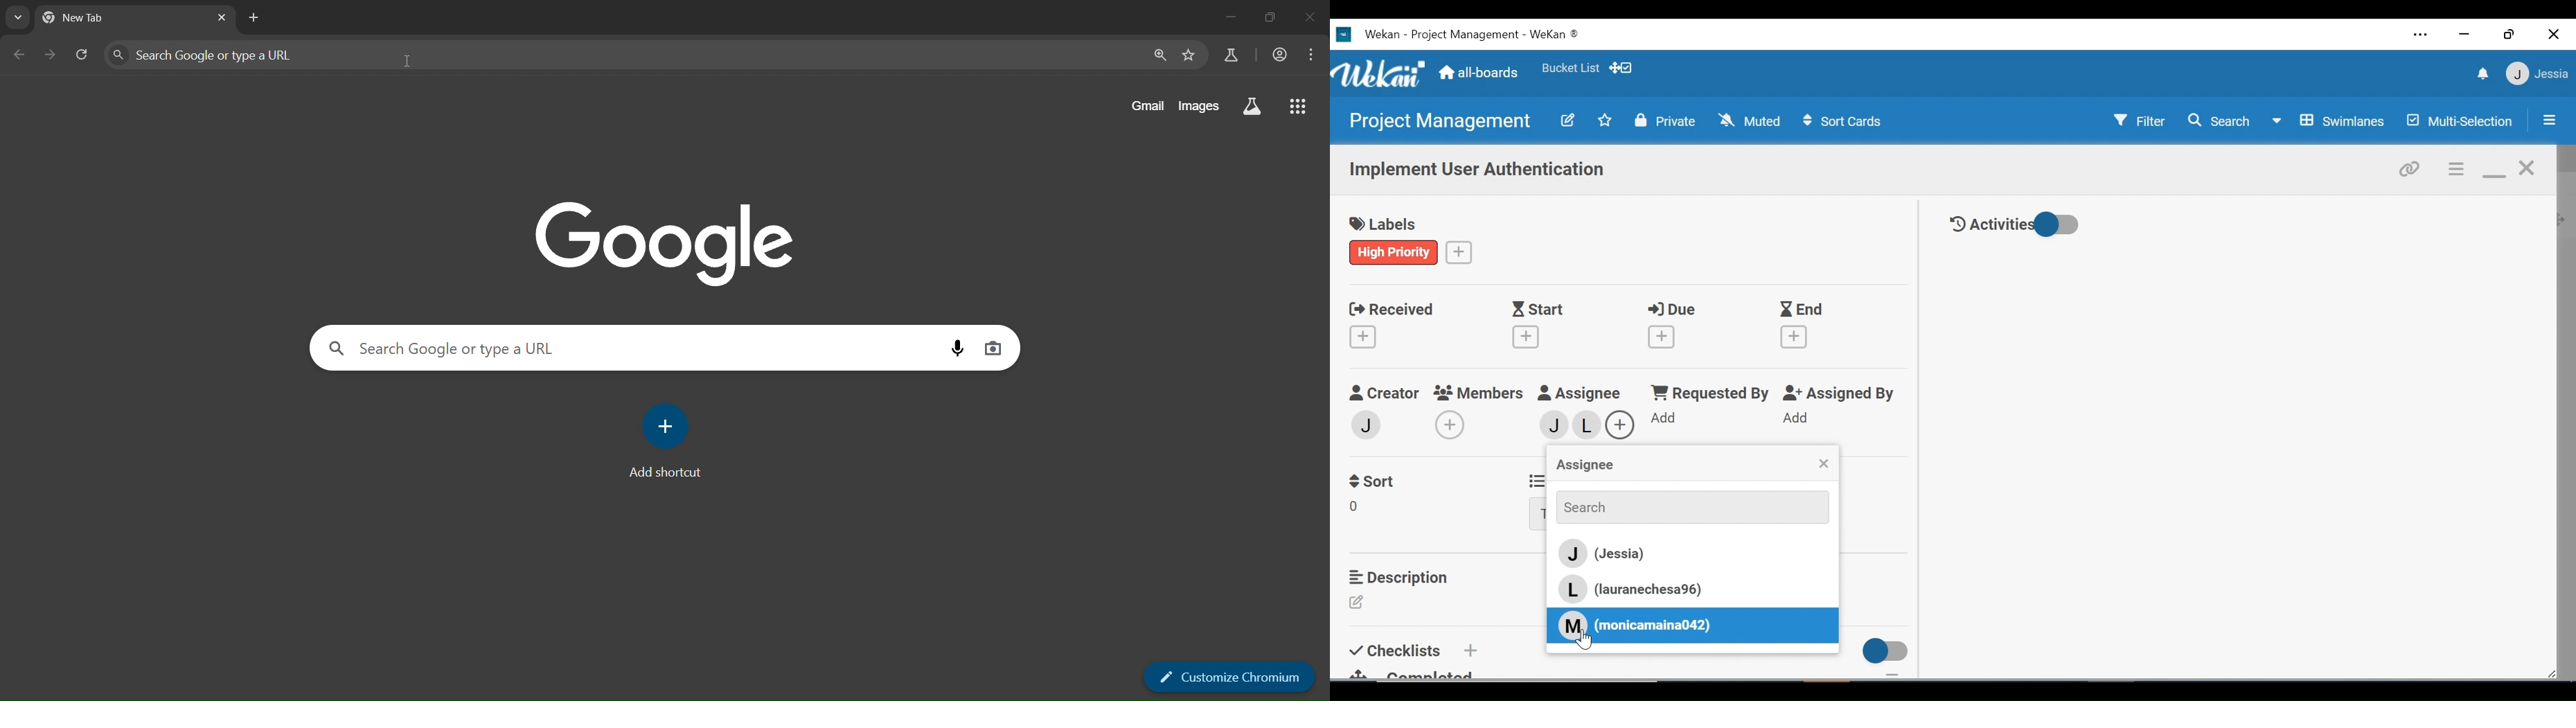 The width and height of the screenshot is (2576, 728). Describe the element at coordinates (109, 17) in the screenshot. I see `current tab` at that location.